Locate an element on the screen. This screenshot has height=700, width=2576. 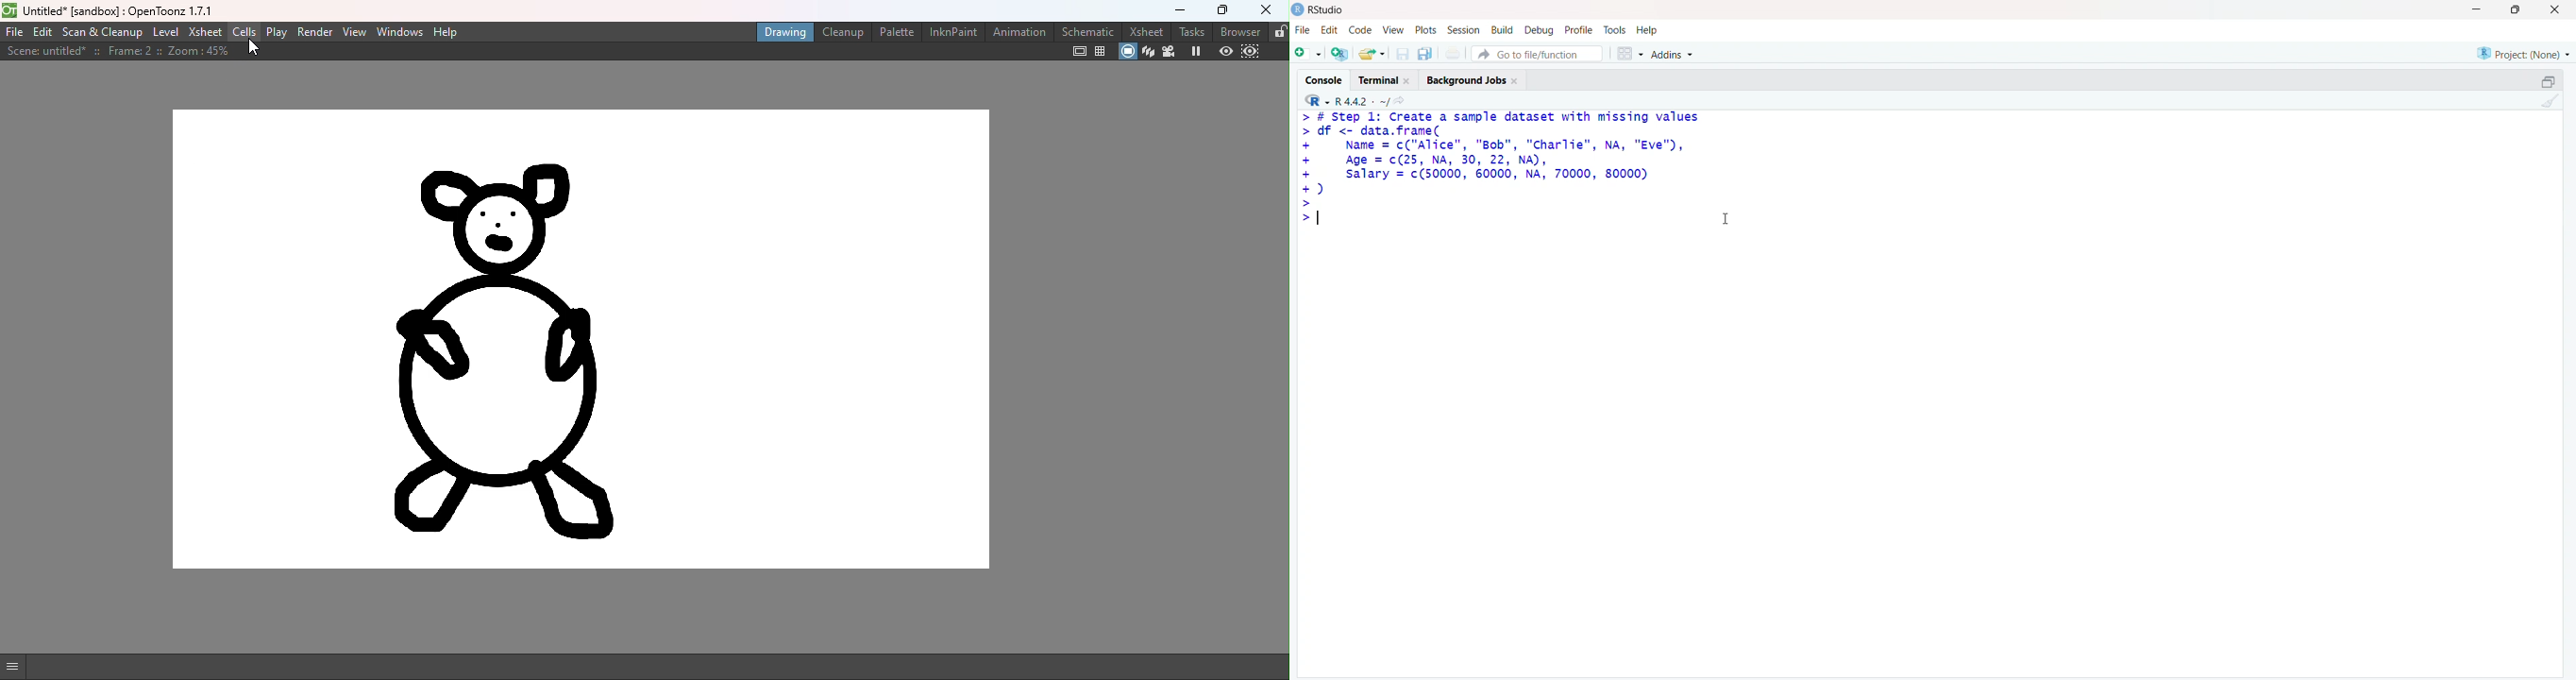
RStudio is located at coordinates (1318, 11).